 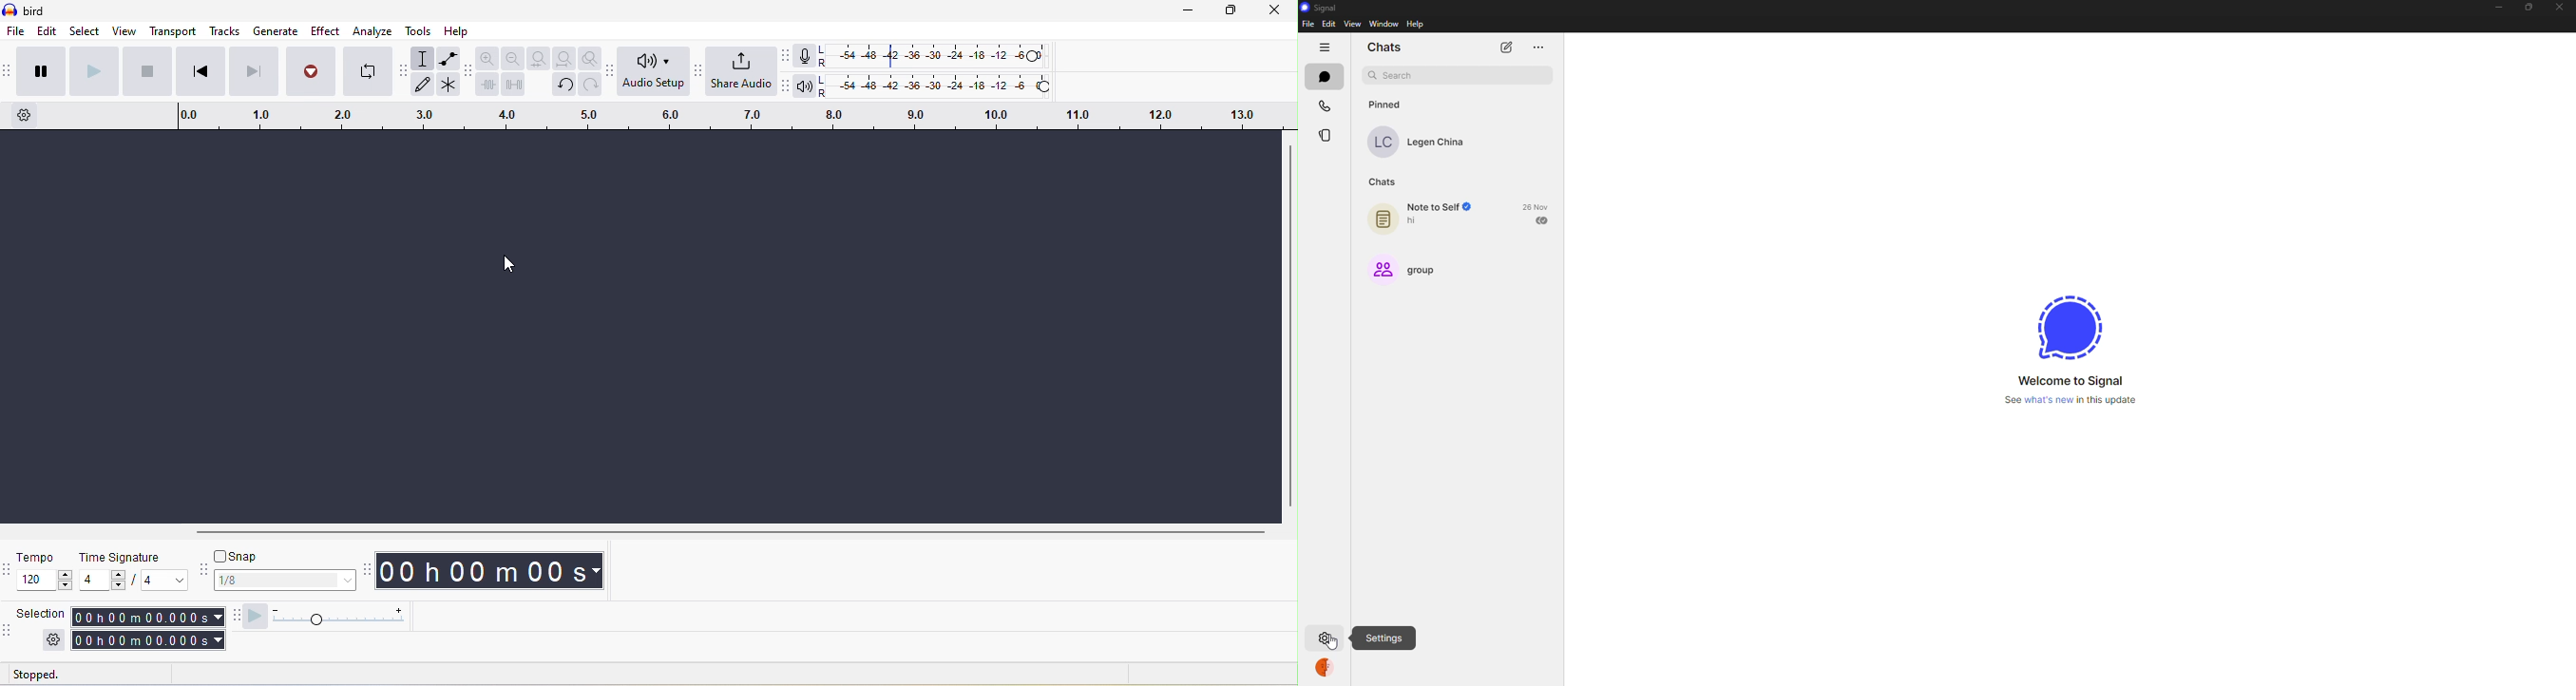 What do you see at coordinates (9, 70) in the screenshot?
I see `audacity transport toolbar` at bounding box center [9, 70].